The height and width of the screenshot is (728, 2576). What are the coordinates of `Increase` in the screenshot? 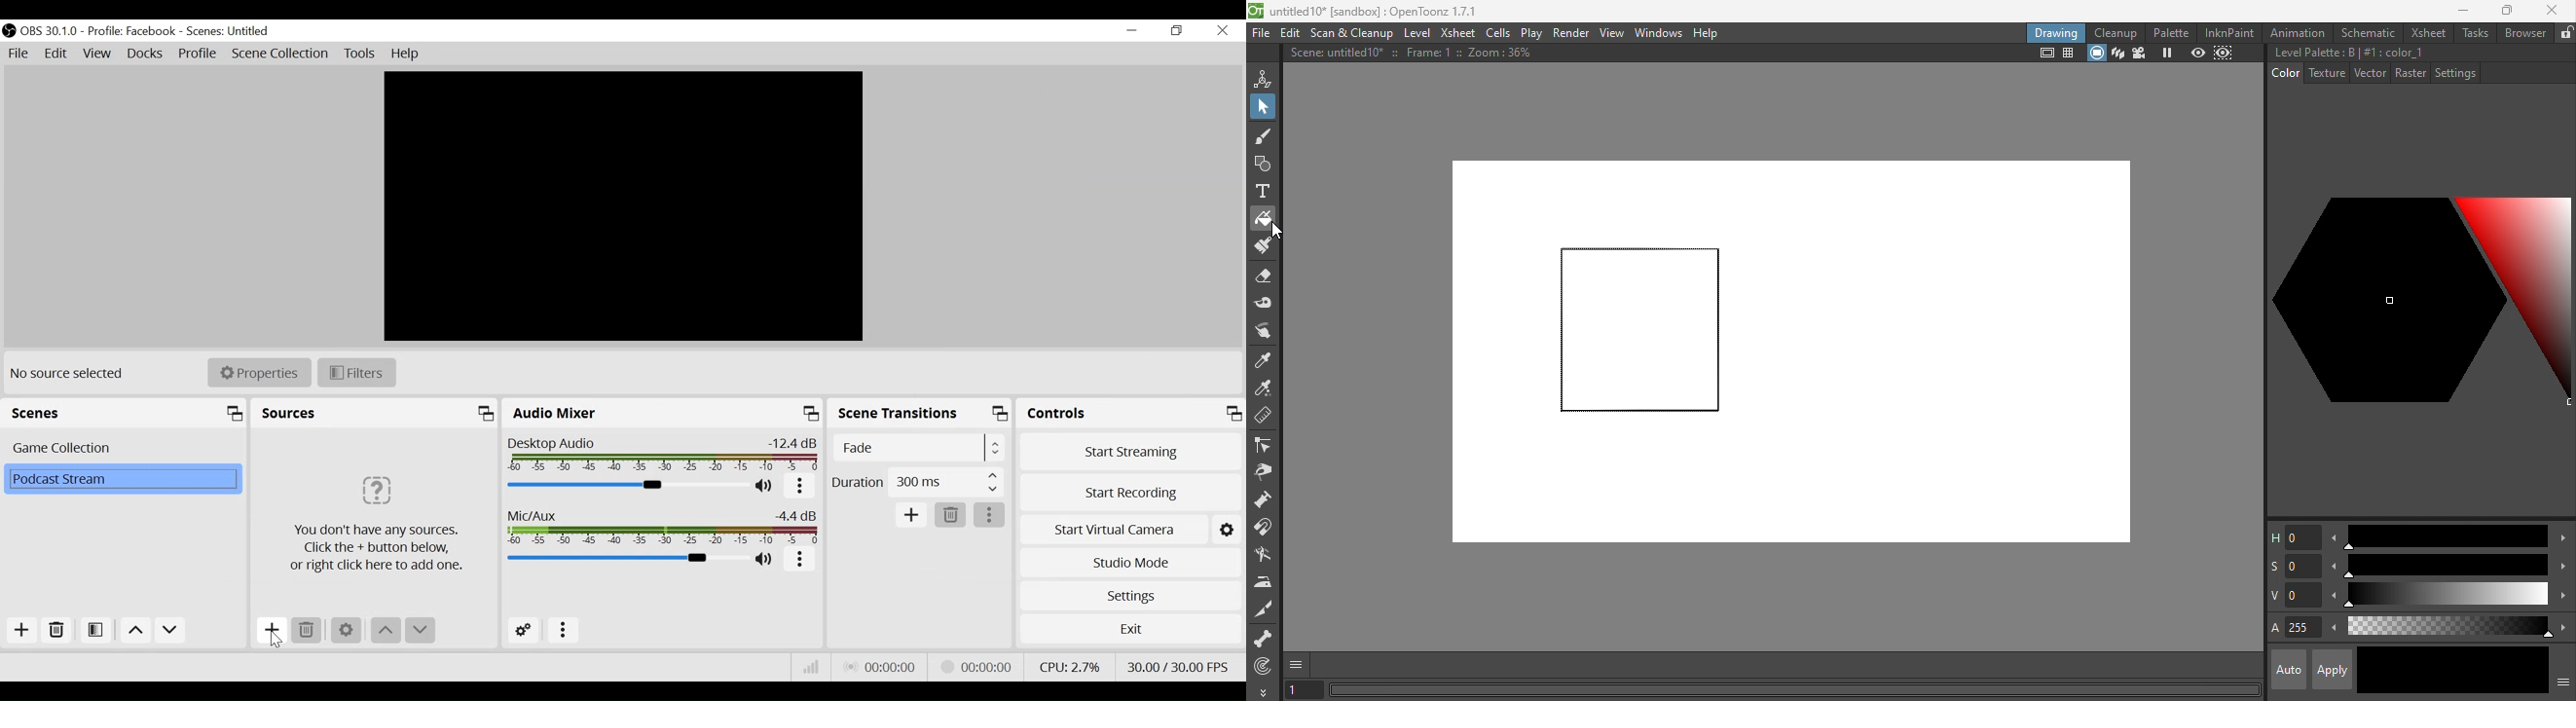 It's located at (2563, 597).